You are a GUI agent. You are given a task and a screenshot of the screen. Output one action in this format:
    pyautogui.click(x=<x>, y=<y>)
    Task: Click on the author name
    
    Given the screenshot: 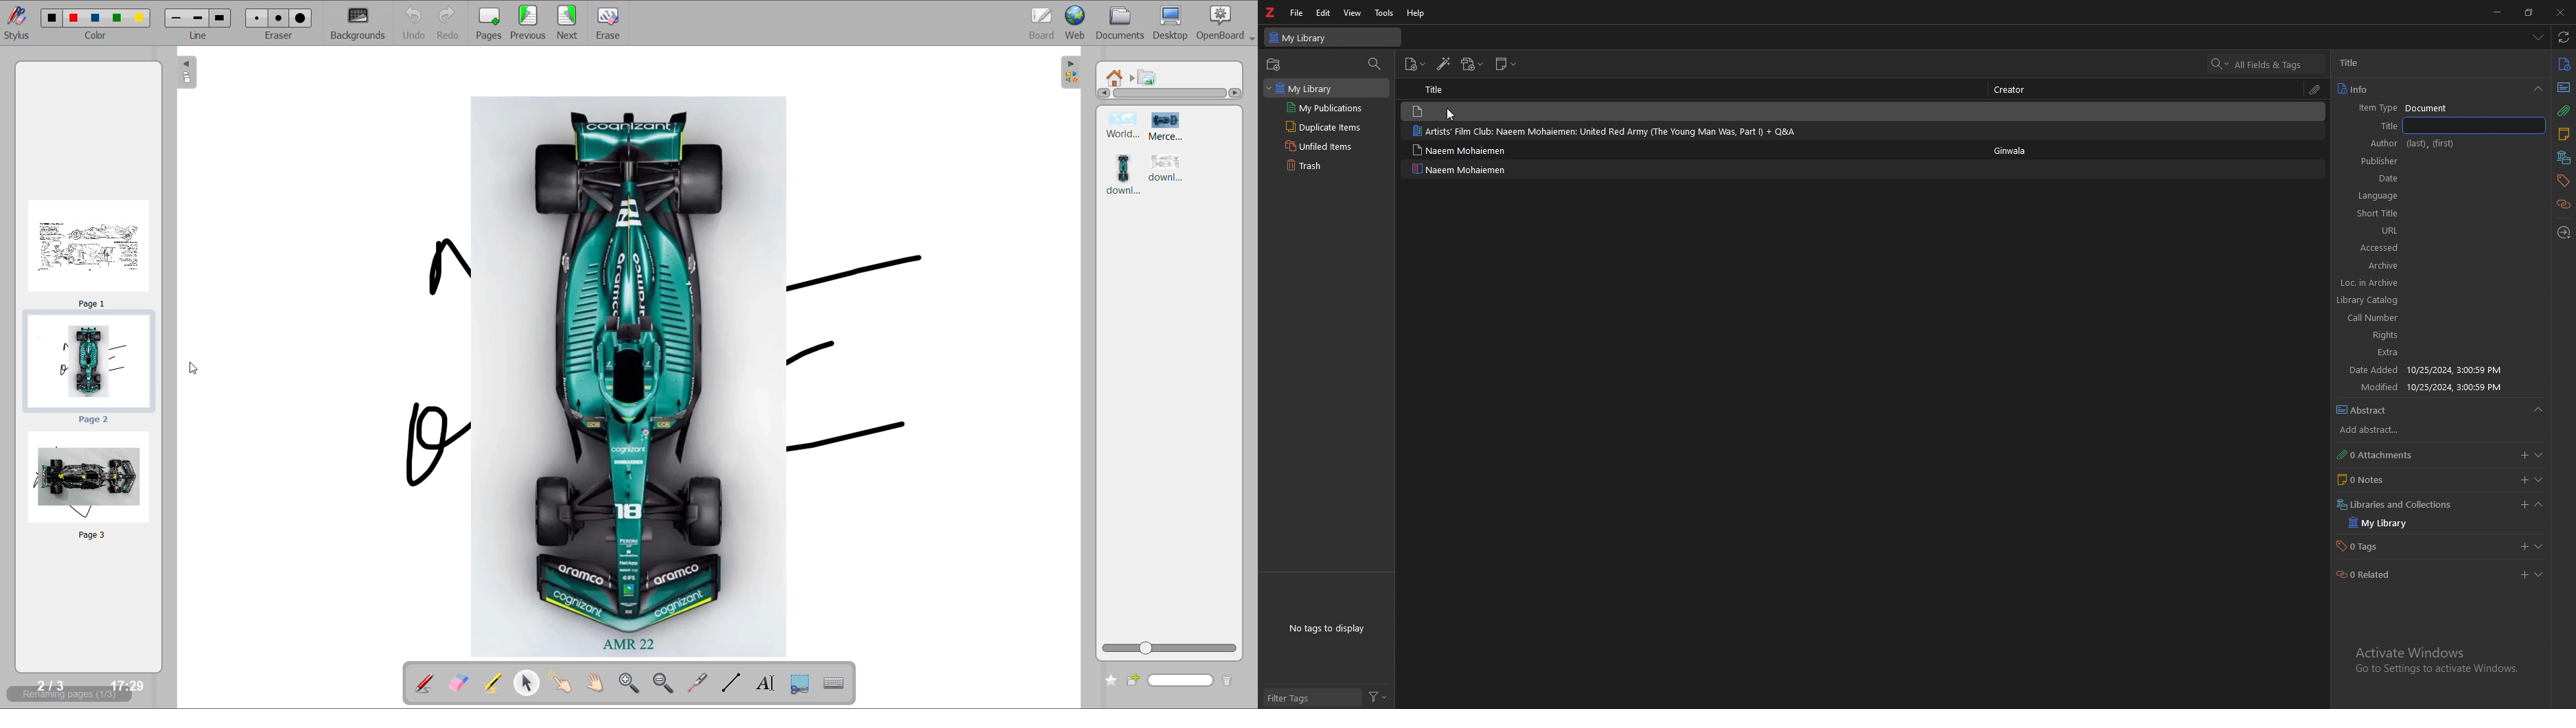 What is the action you would take?
    pyautogui.click(x=2437, y=63)
    